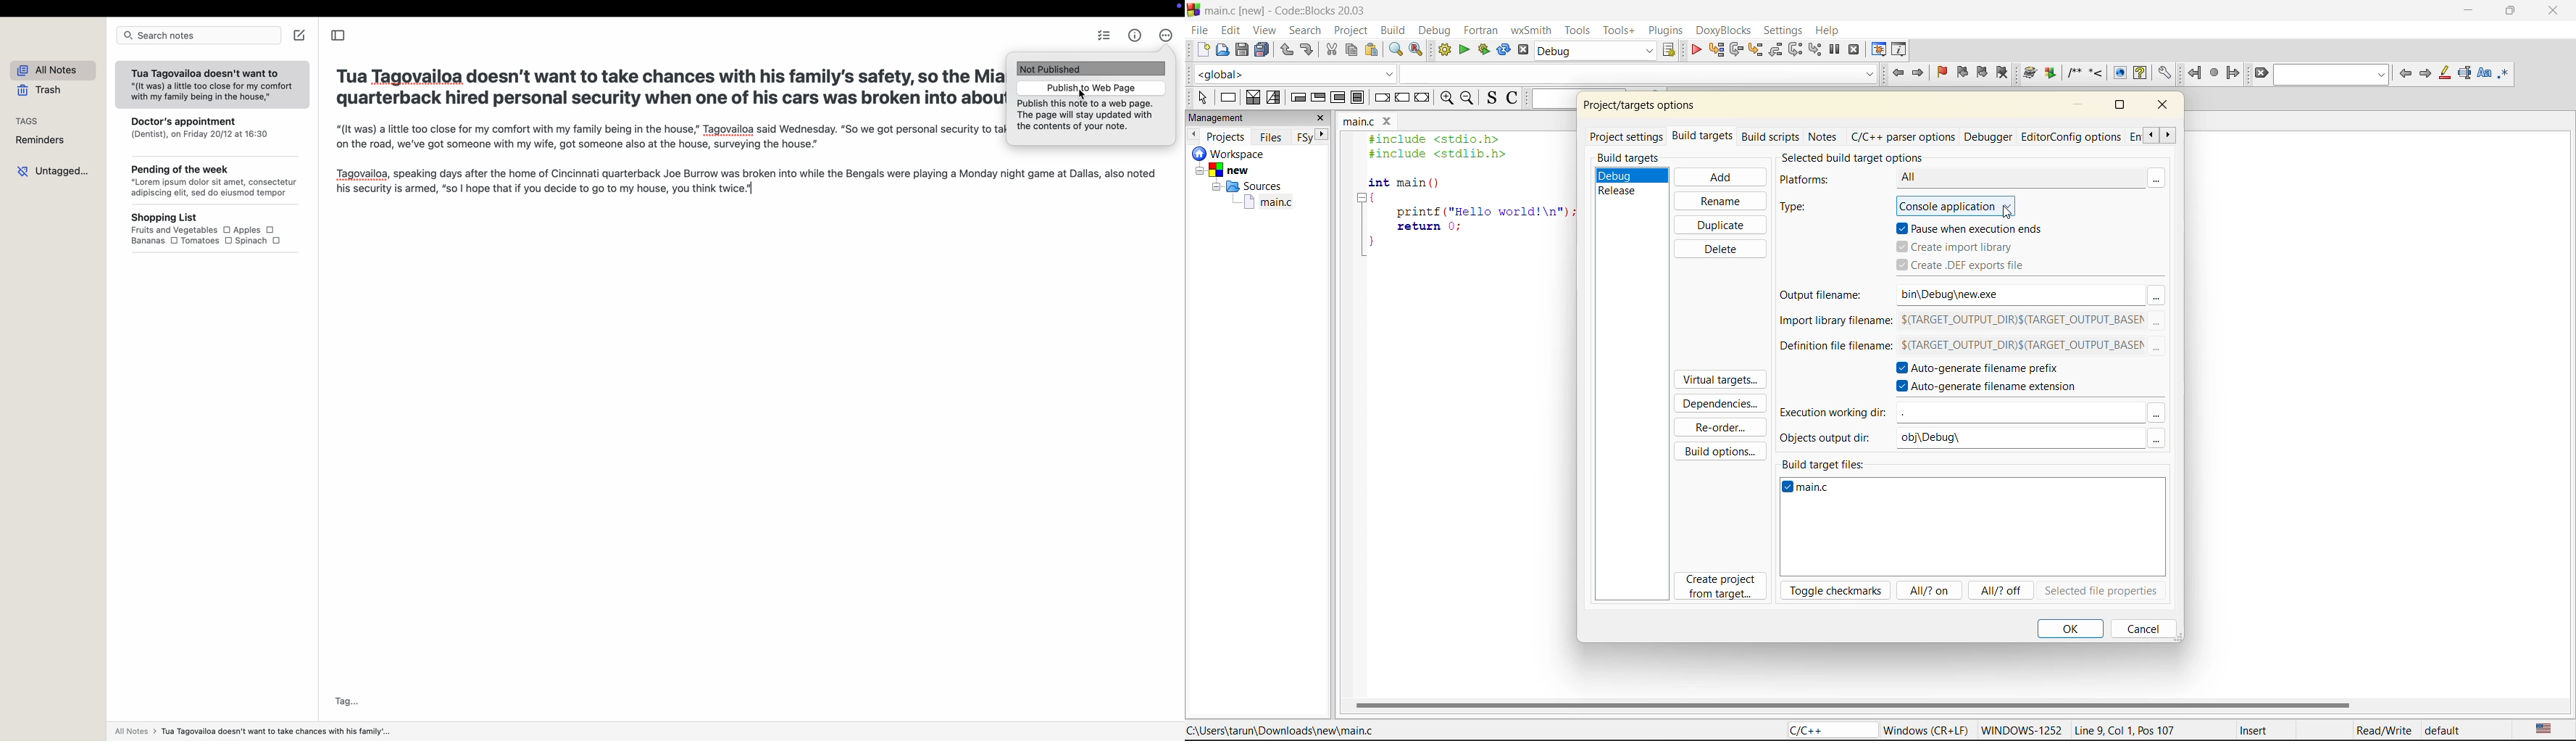 This screenshot has width=2576, height=756. I want to click on , so click(1304, 138).